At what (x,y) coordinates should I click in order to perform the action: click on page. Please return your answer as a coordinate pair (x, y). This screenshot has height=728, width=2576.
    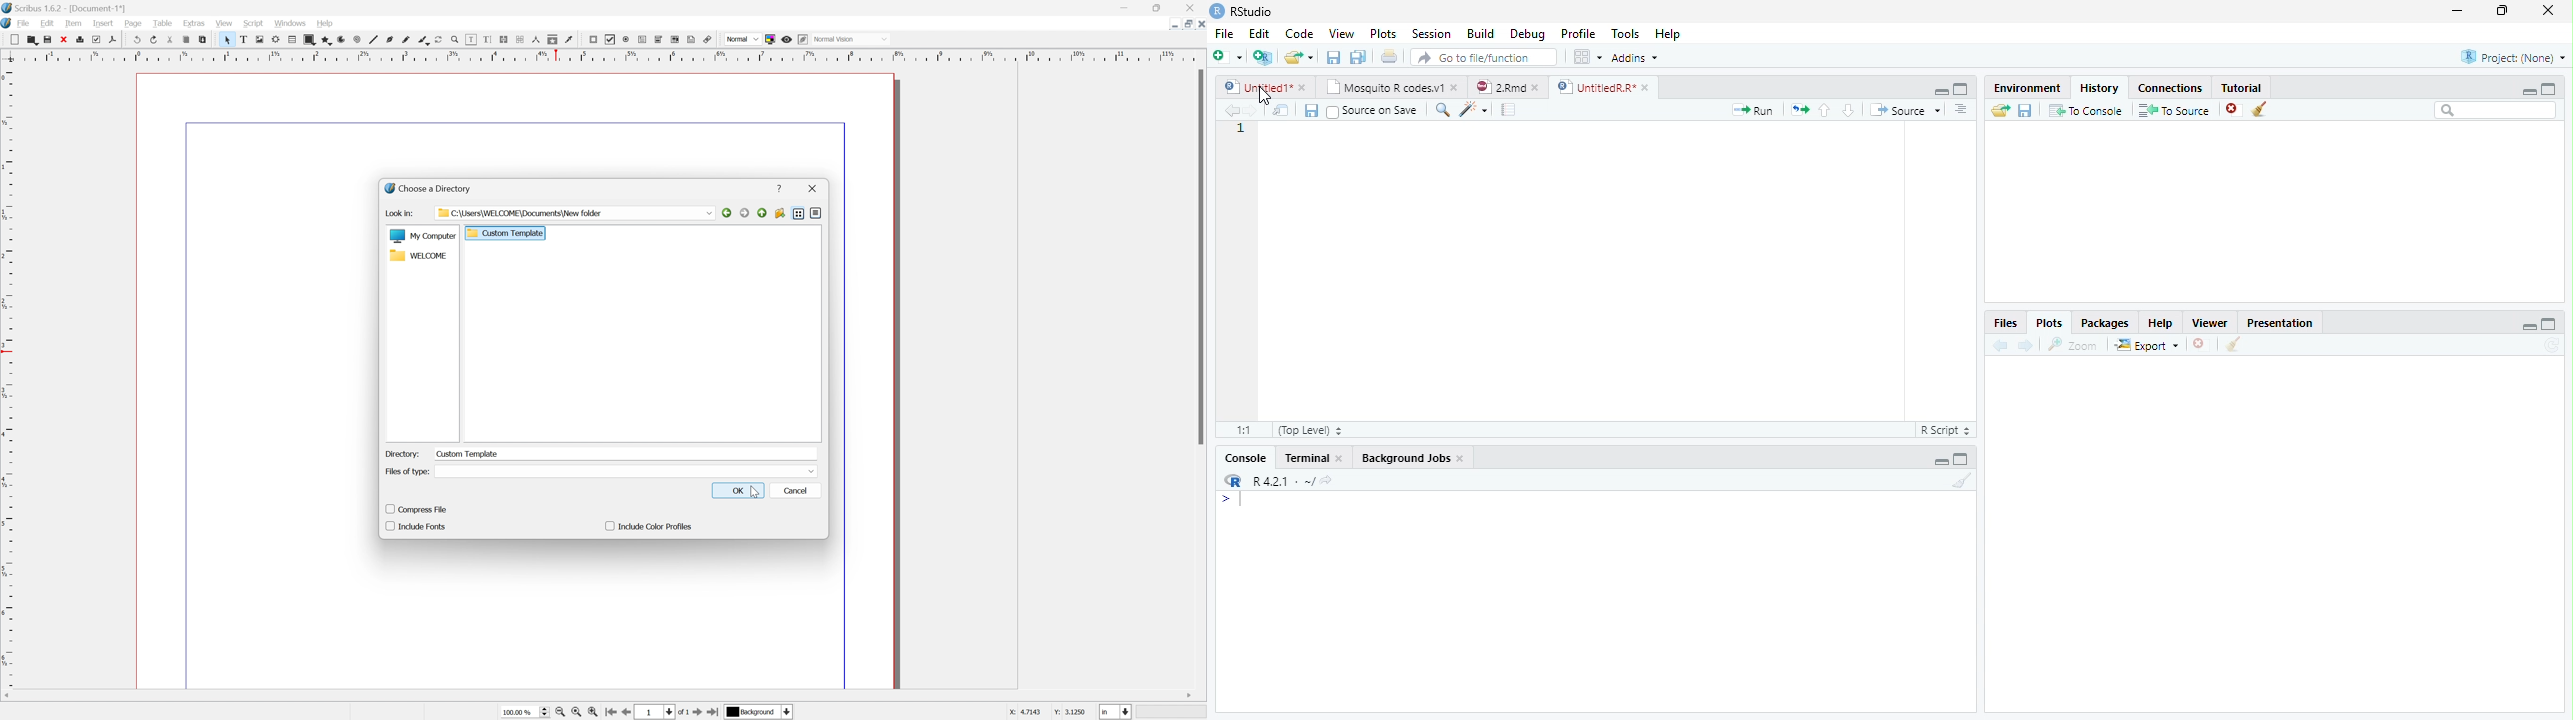
    Looking at the image, I should click on (134, 24).